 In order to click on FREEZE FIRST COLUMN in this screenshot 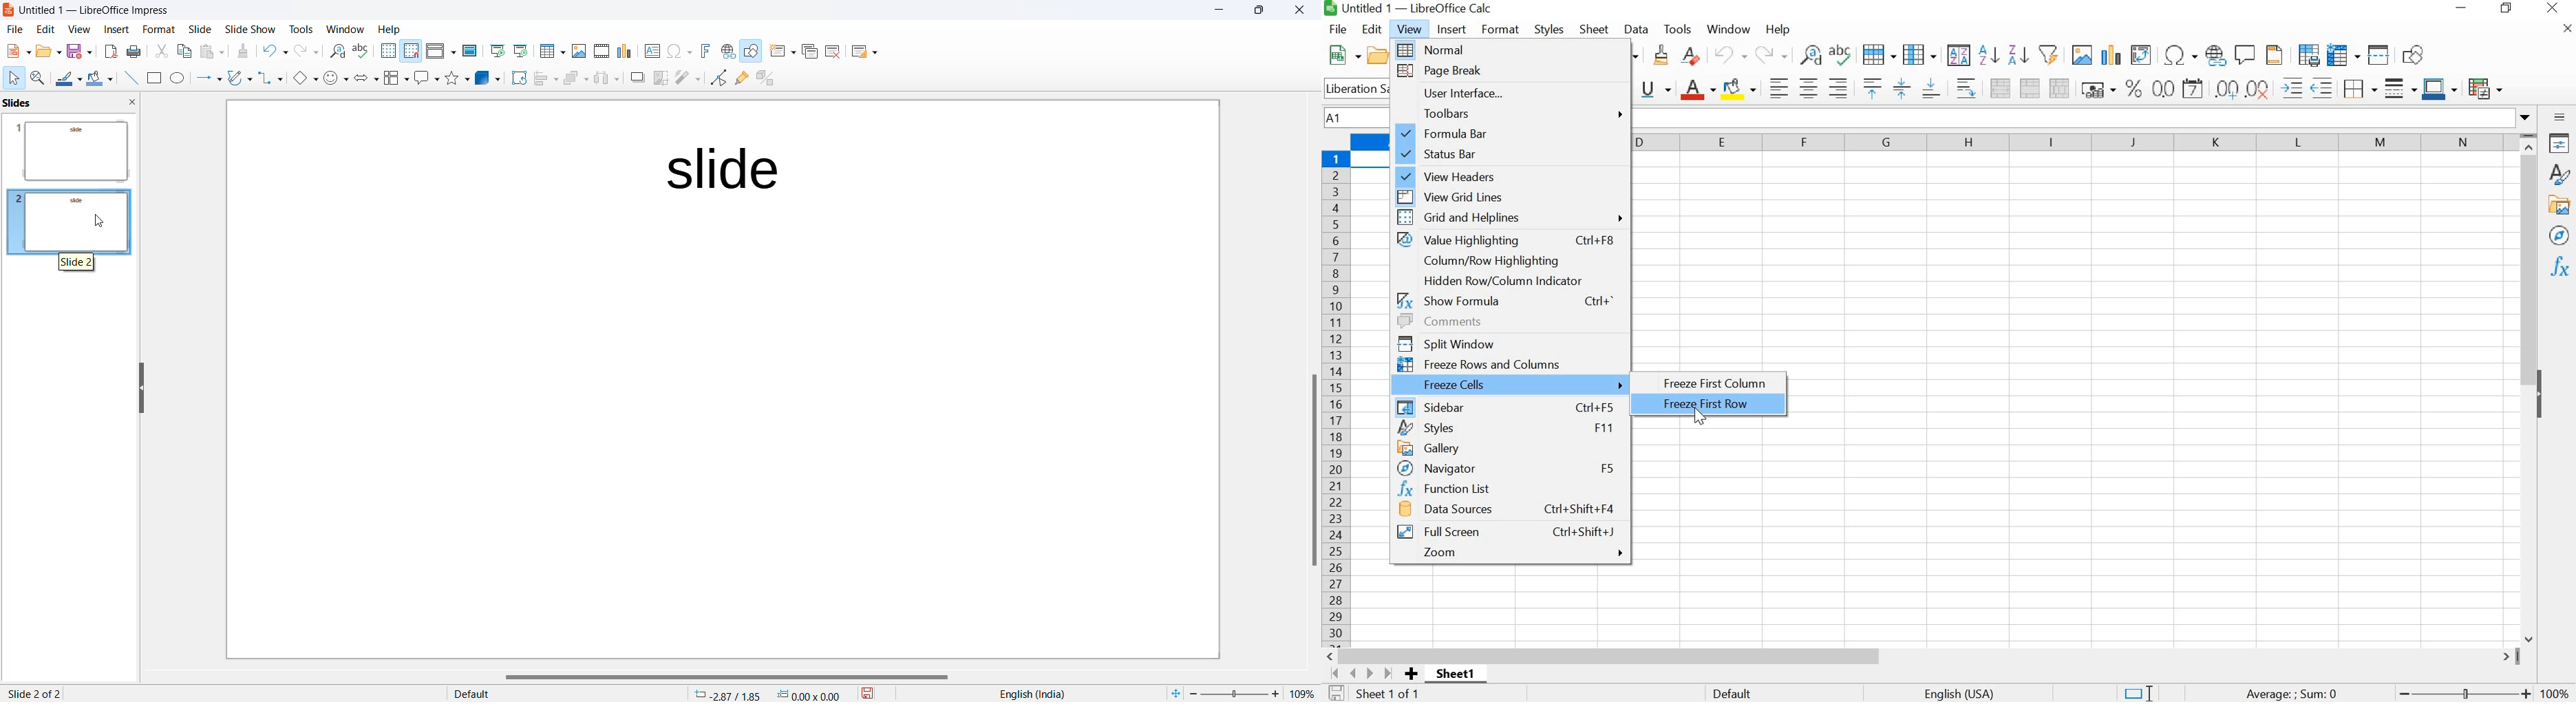, I will do `click(1717, 384)`.